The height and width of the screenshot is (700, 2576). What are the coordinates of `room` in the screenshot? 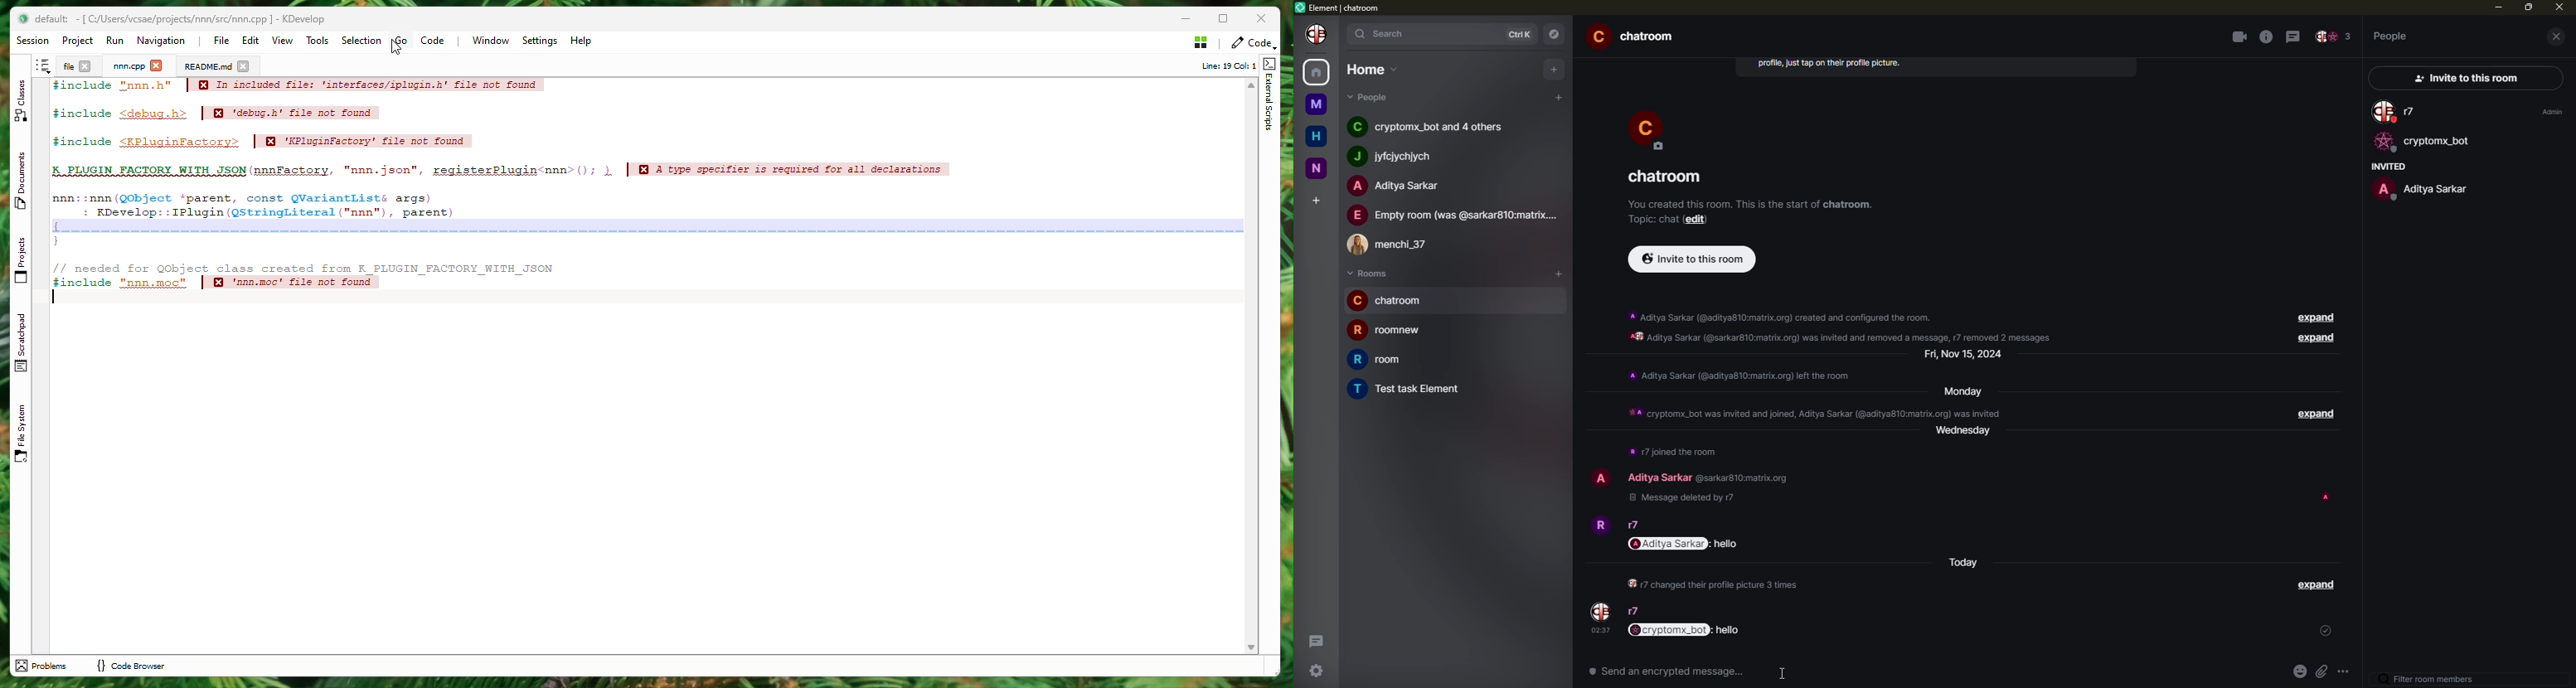 It's located at (1666, 176).